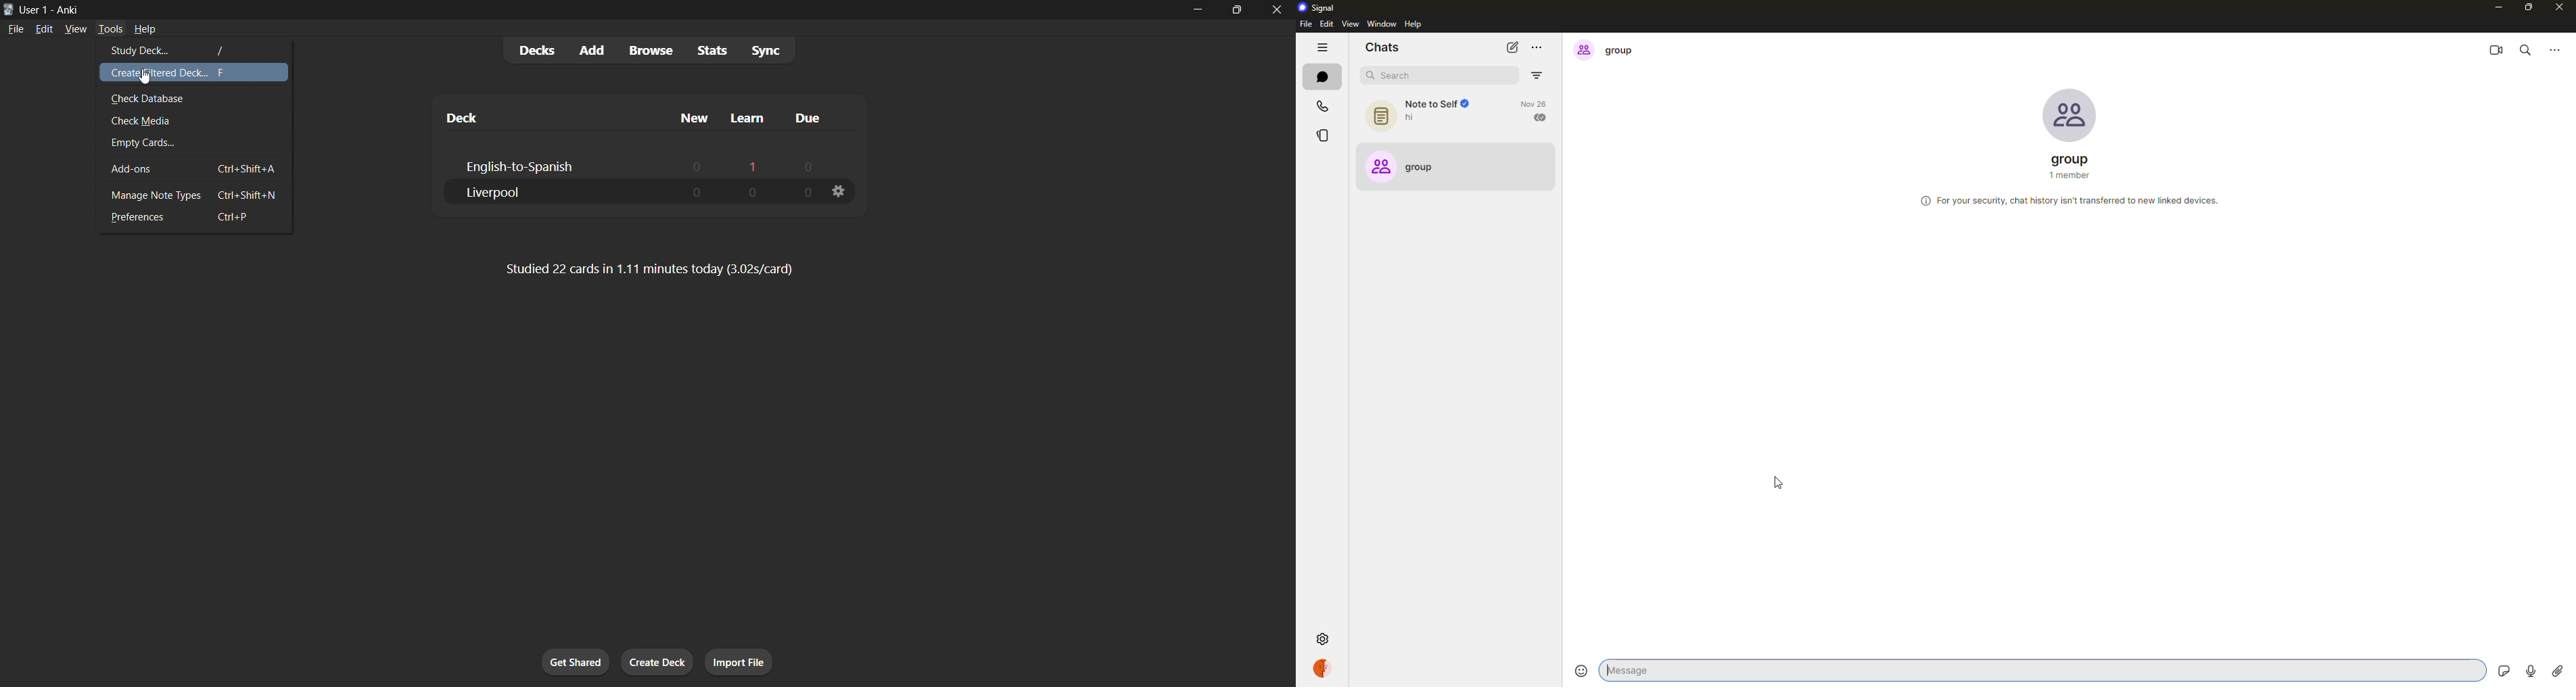 This screenshot has width=2576, height=700. Describe the element at coordinates (545, 117) in the screenshot. I see `deck column` at that location.